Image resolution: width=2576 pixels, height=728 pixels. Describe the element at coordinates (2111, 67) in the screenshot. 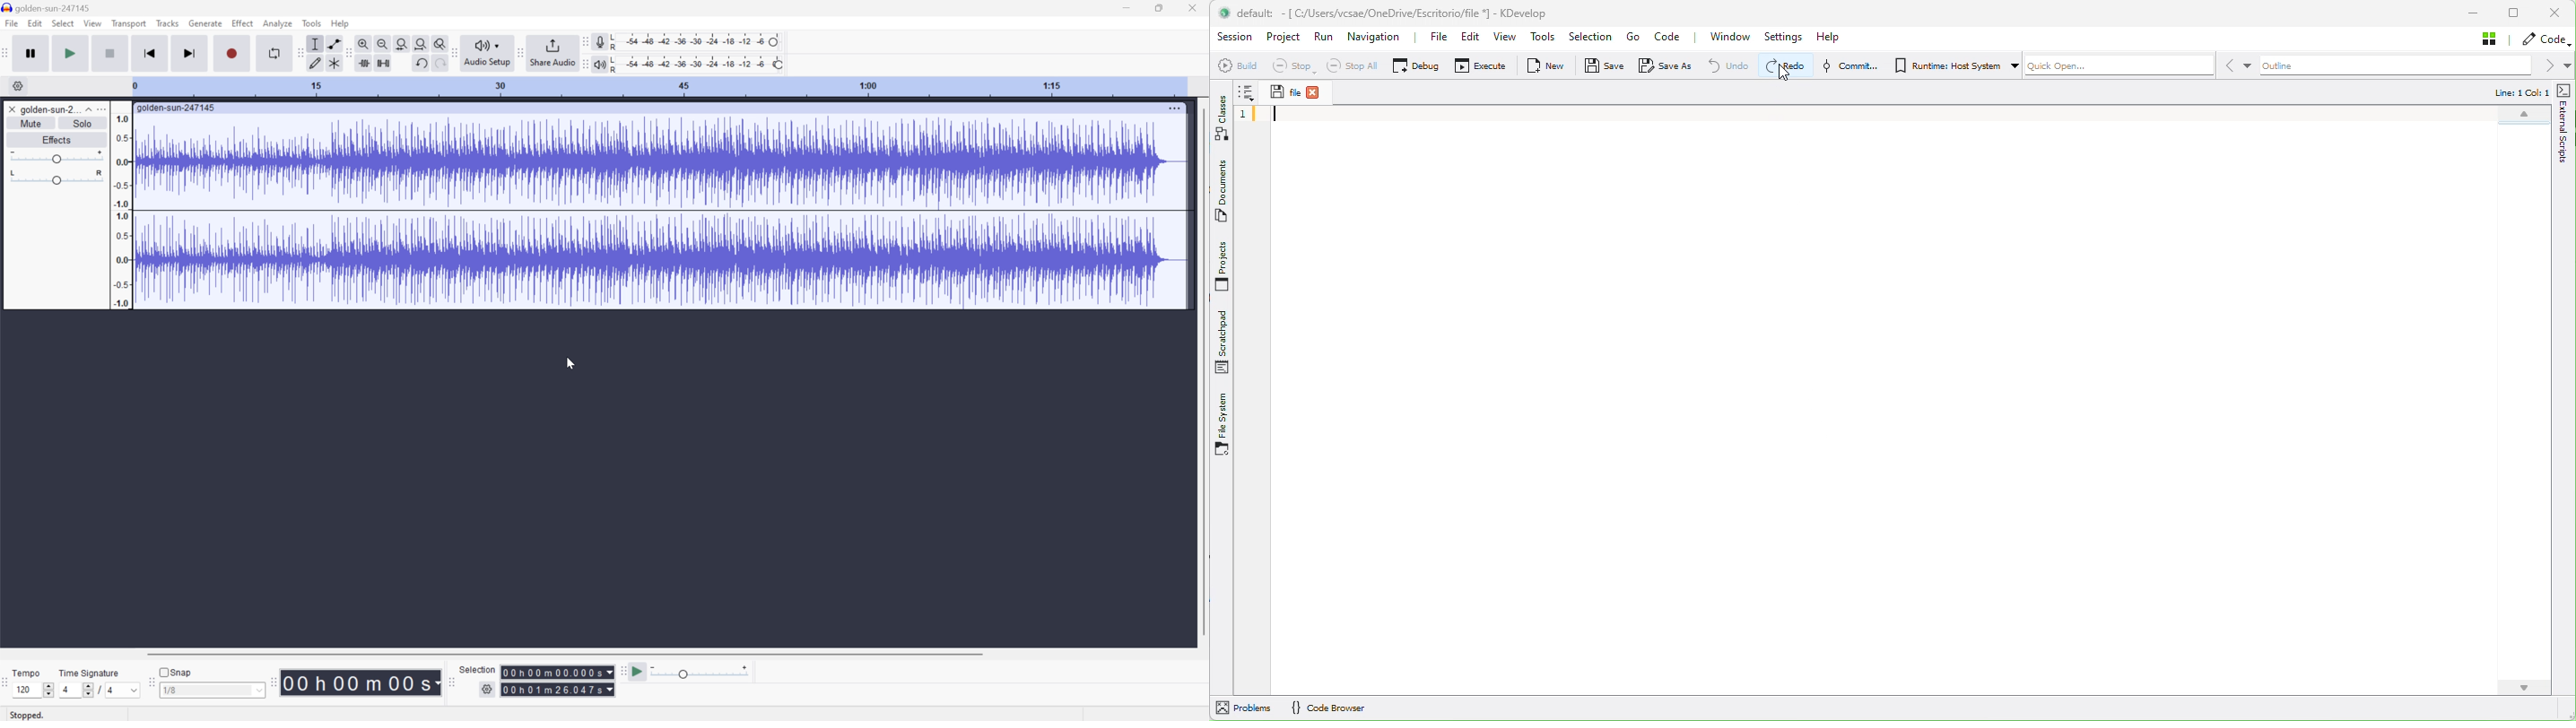

I see `Quickopen  ` at that location.